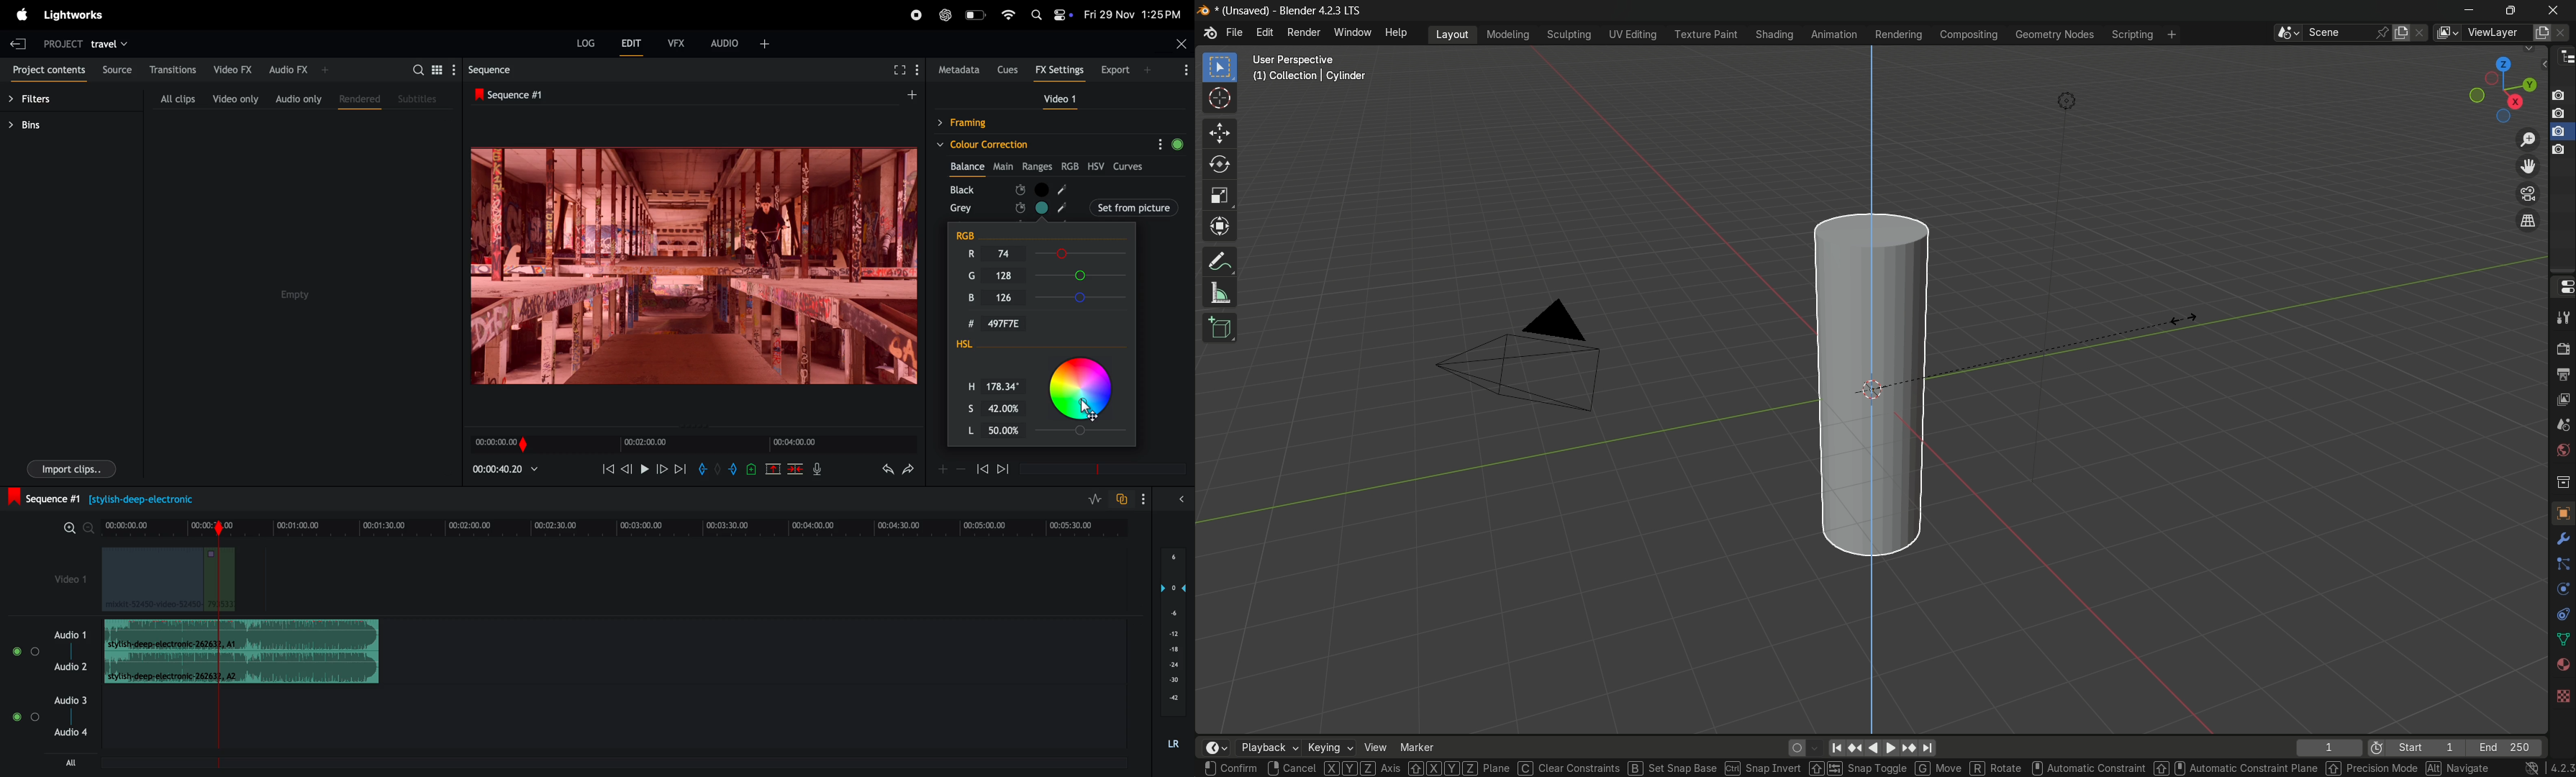  Describe the element at coordinates (2513, 9) in the screenshot. I see `maximize or restore` at that location.